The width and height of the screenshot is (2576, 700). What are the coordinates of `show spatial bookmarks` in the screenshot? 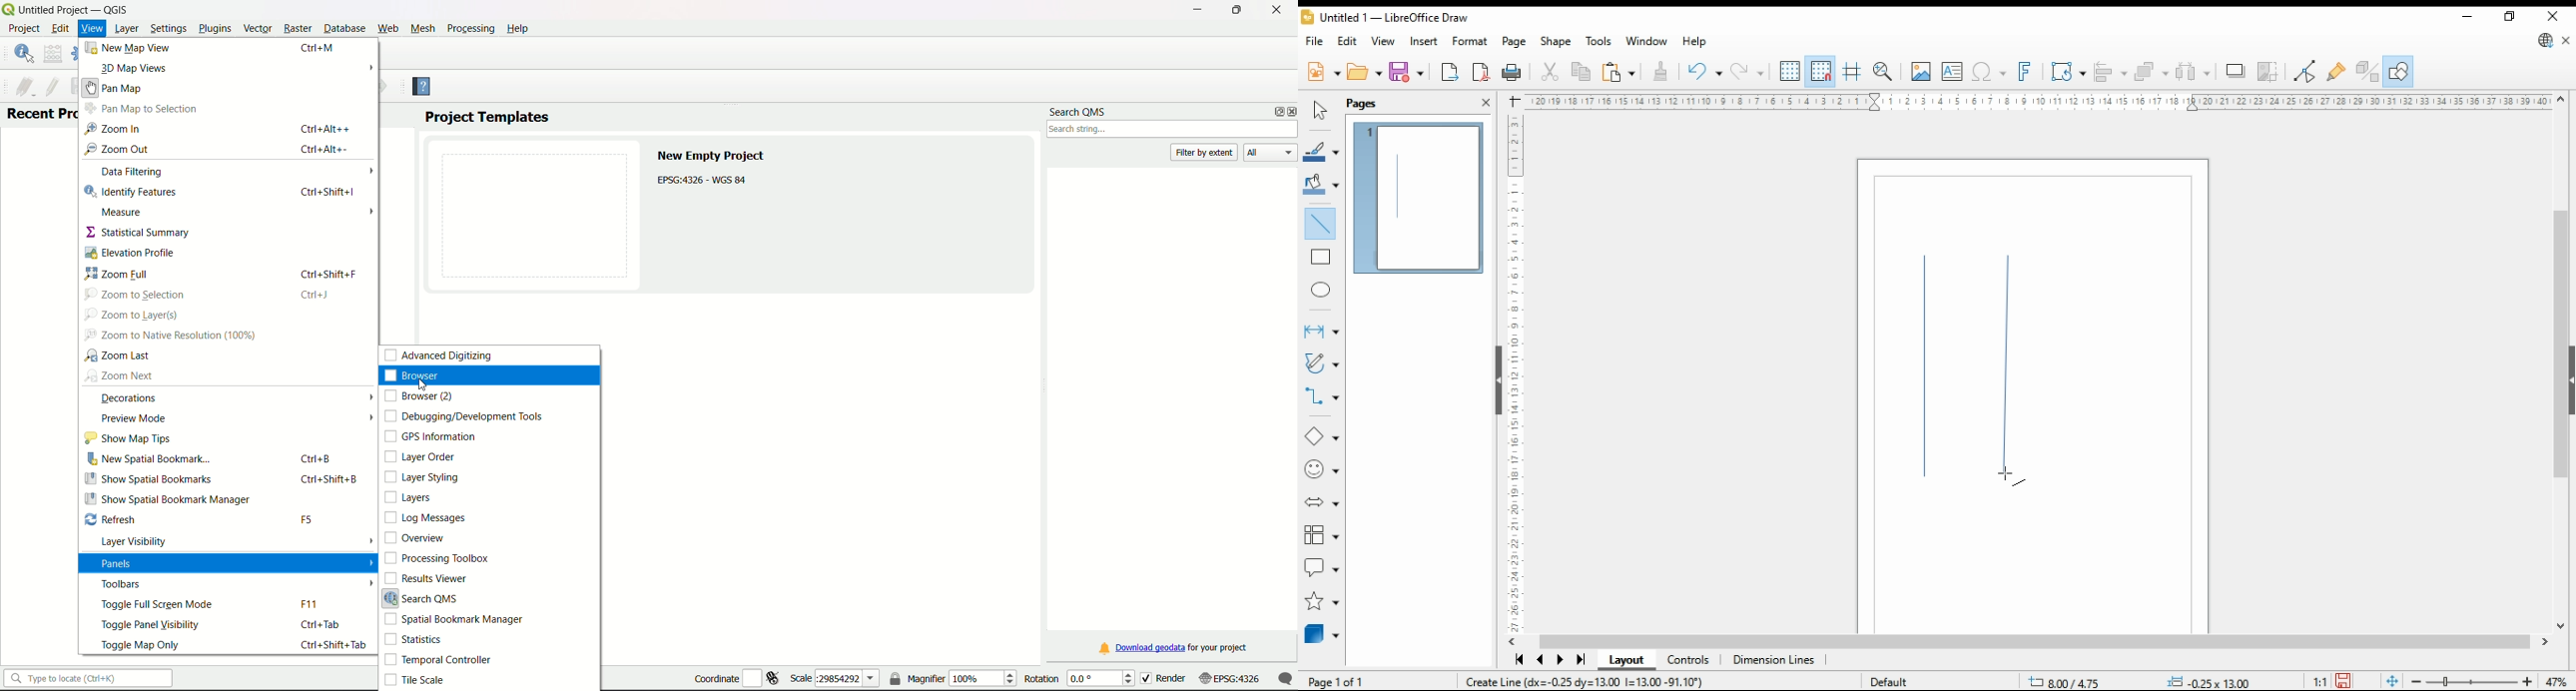 It's located at (149, 480).